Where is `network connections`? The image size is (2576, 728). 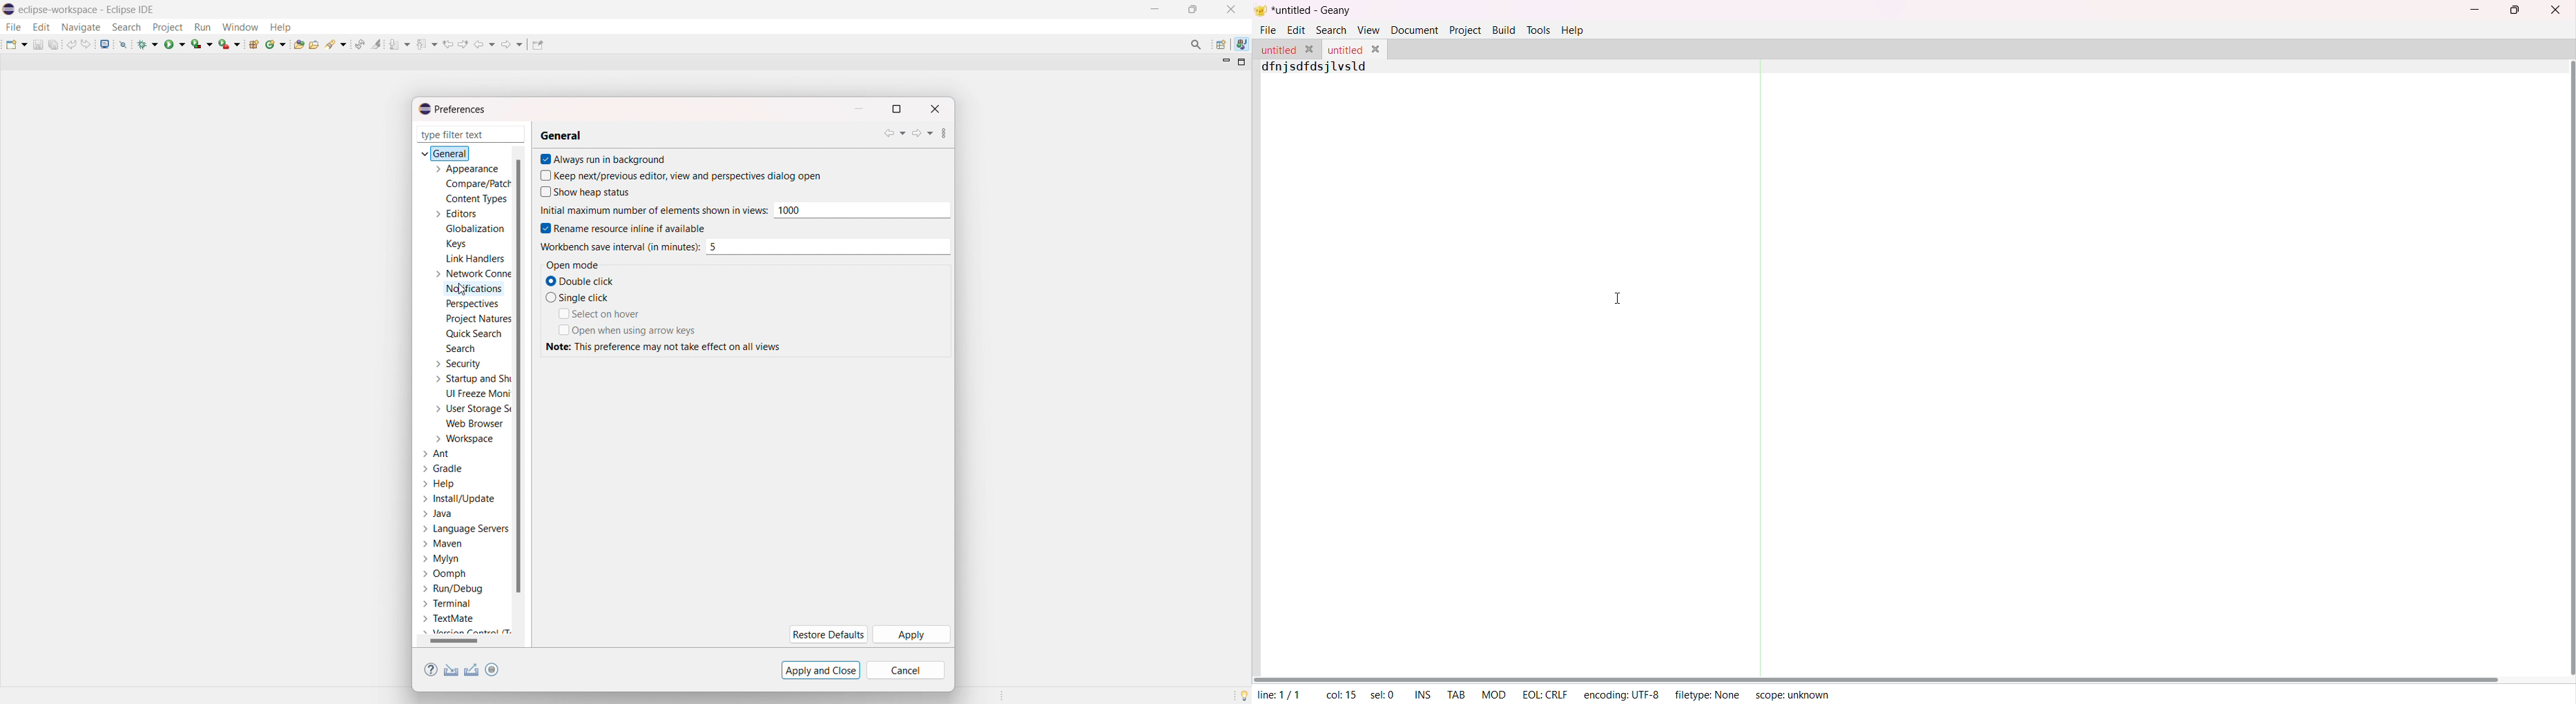
network connections is located at coordinates (471, 273).